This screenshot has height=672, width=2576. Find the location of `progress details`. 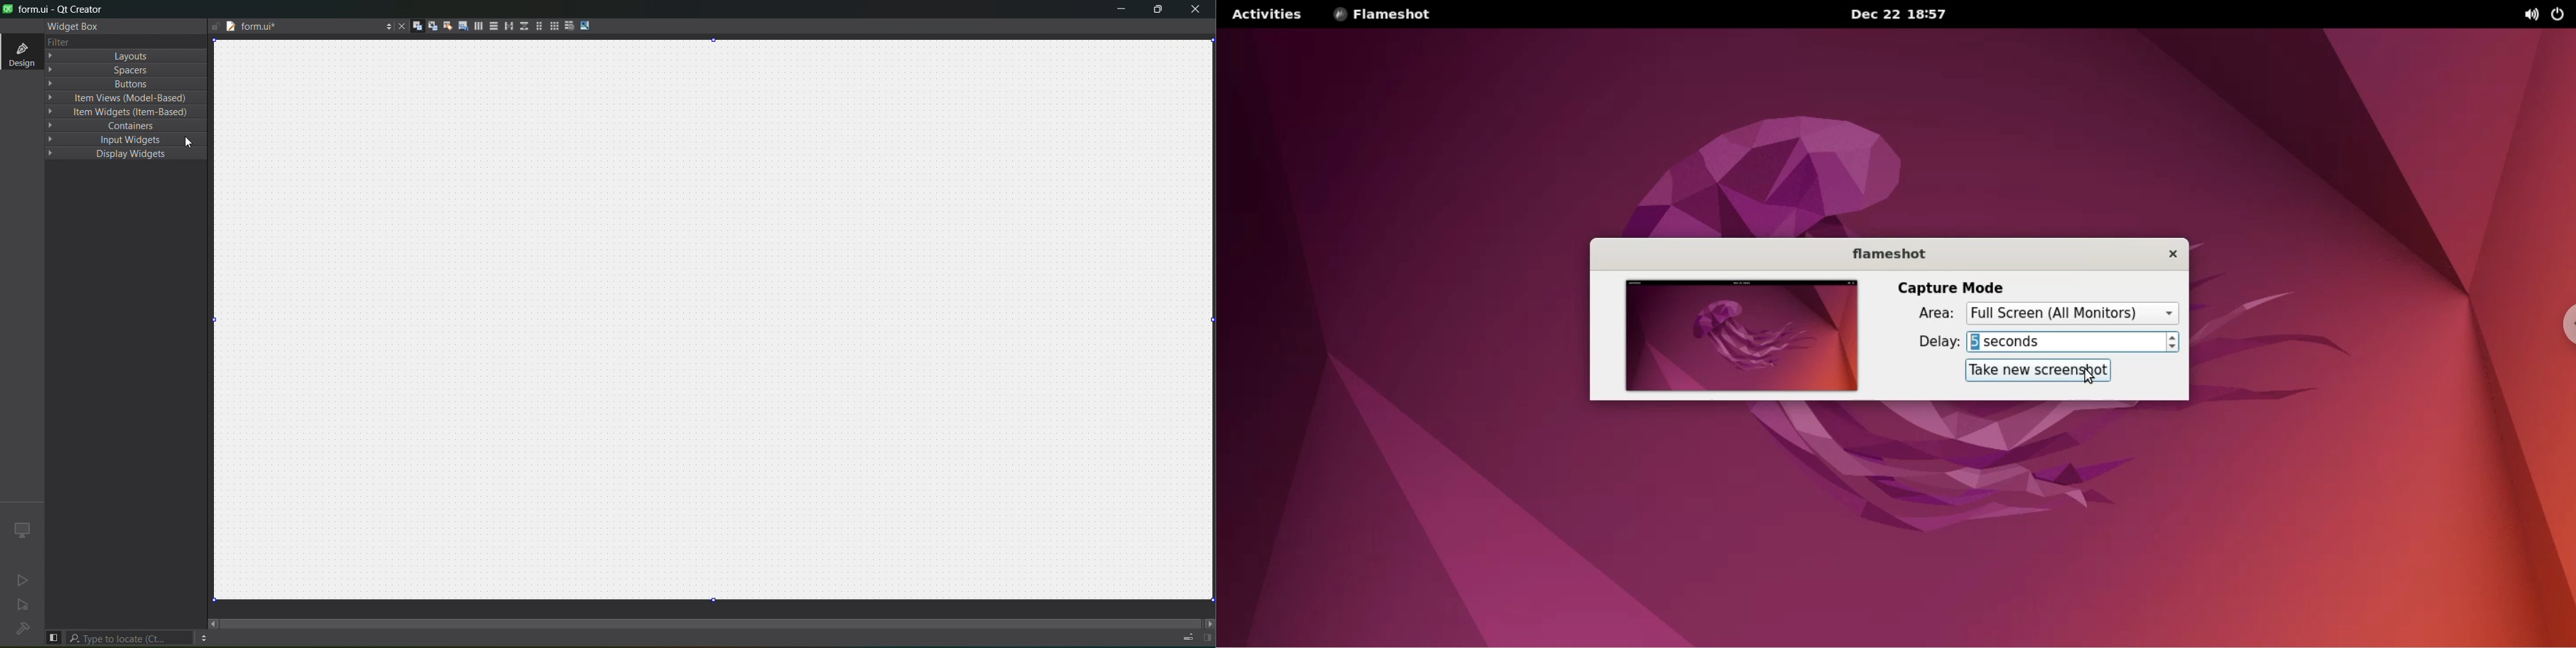

progress details is located at coordinates (1188, 637).